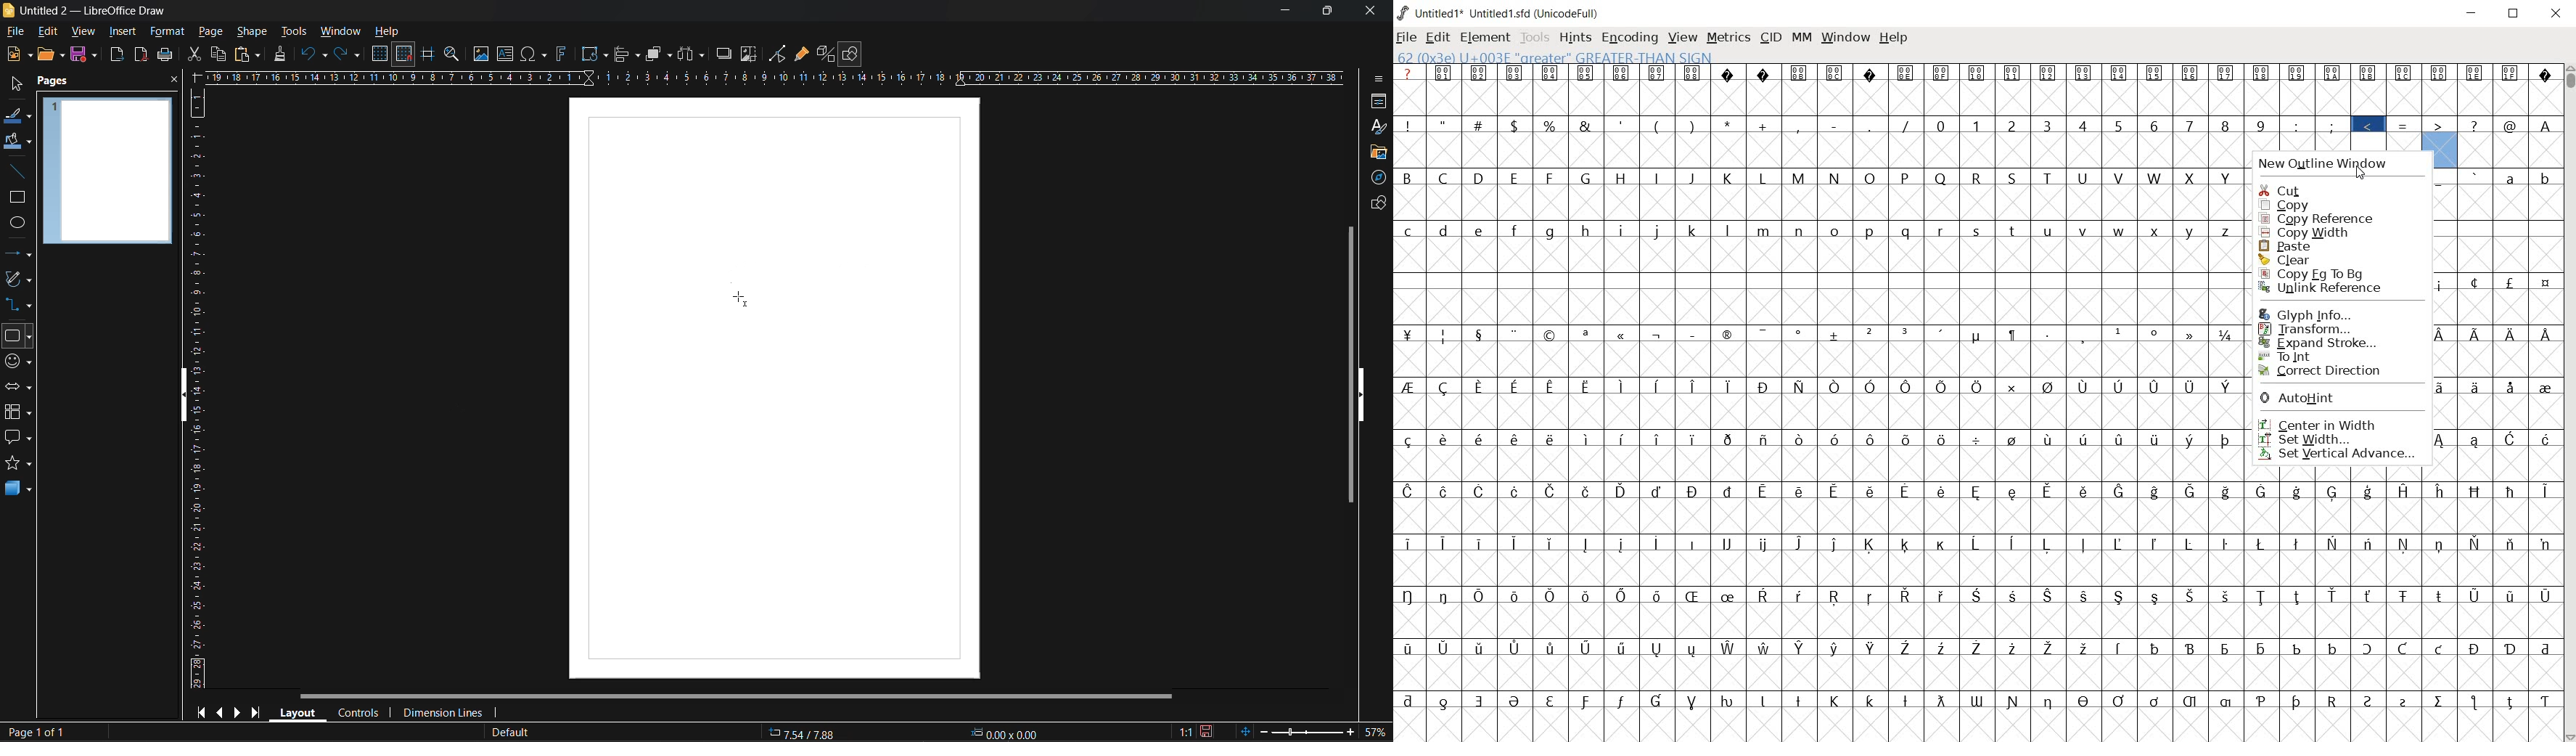 The image size is (2576, 756). What do you see at coordinates (18, 118) in the screenshot?
I see `line color` at bounding box center [18, 118].